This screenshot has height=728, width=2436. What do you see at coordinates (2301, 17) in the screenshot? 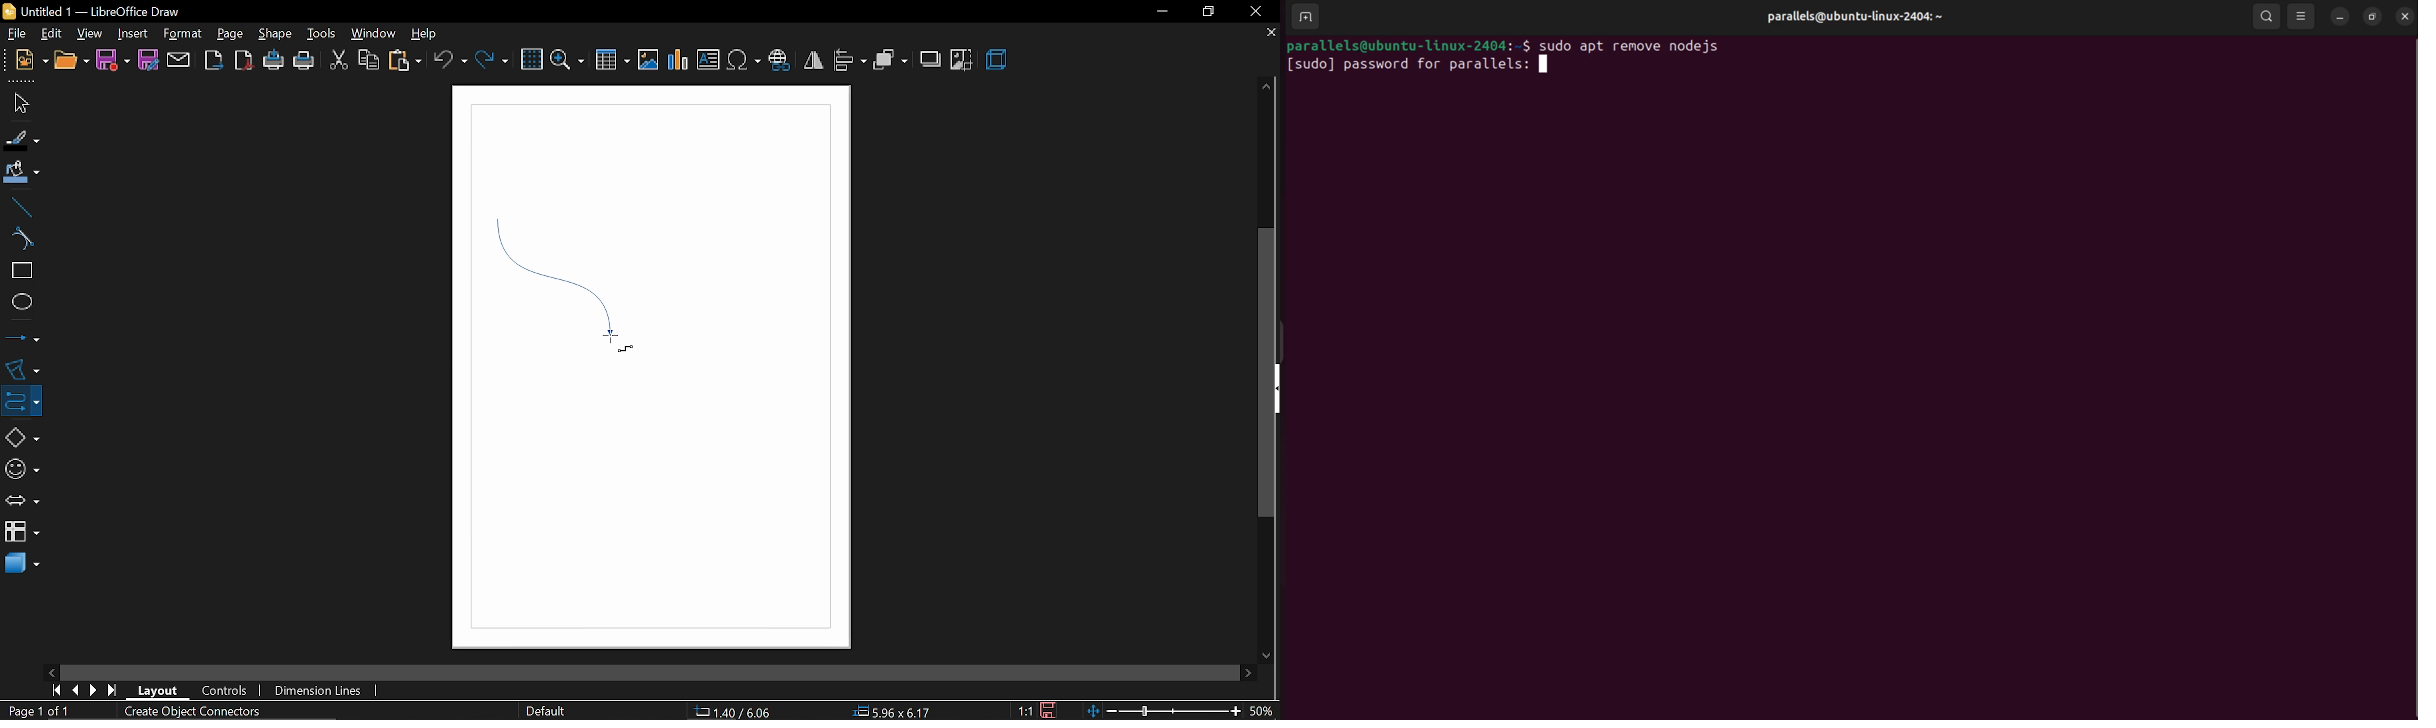
I see `view options` at bounding box center [2301, 17].